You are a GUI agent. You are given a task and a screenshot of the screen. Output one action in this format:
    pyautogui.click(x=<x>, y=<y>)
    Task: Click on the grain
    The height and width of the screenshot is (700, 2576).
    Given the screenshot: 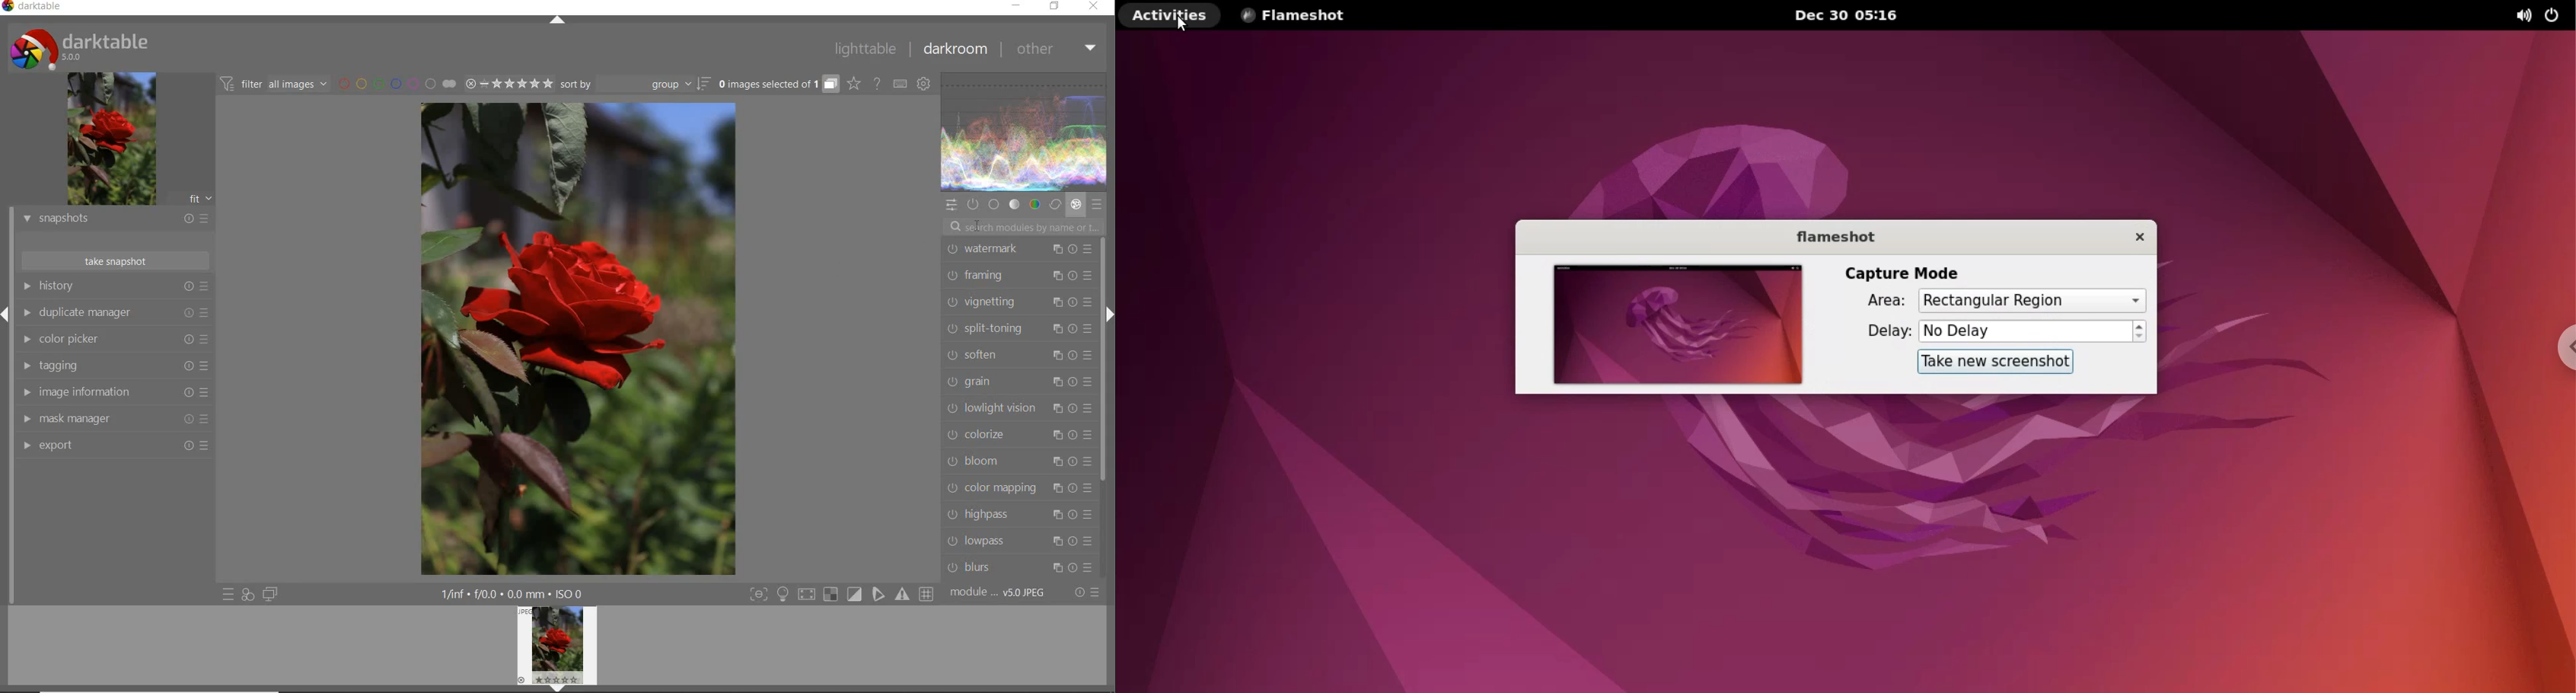 What is the action you would take?
    pyautogui.click(x=1017, y=382)
    